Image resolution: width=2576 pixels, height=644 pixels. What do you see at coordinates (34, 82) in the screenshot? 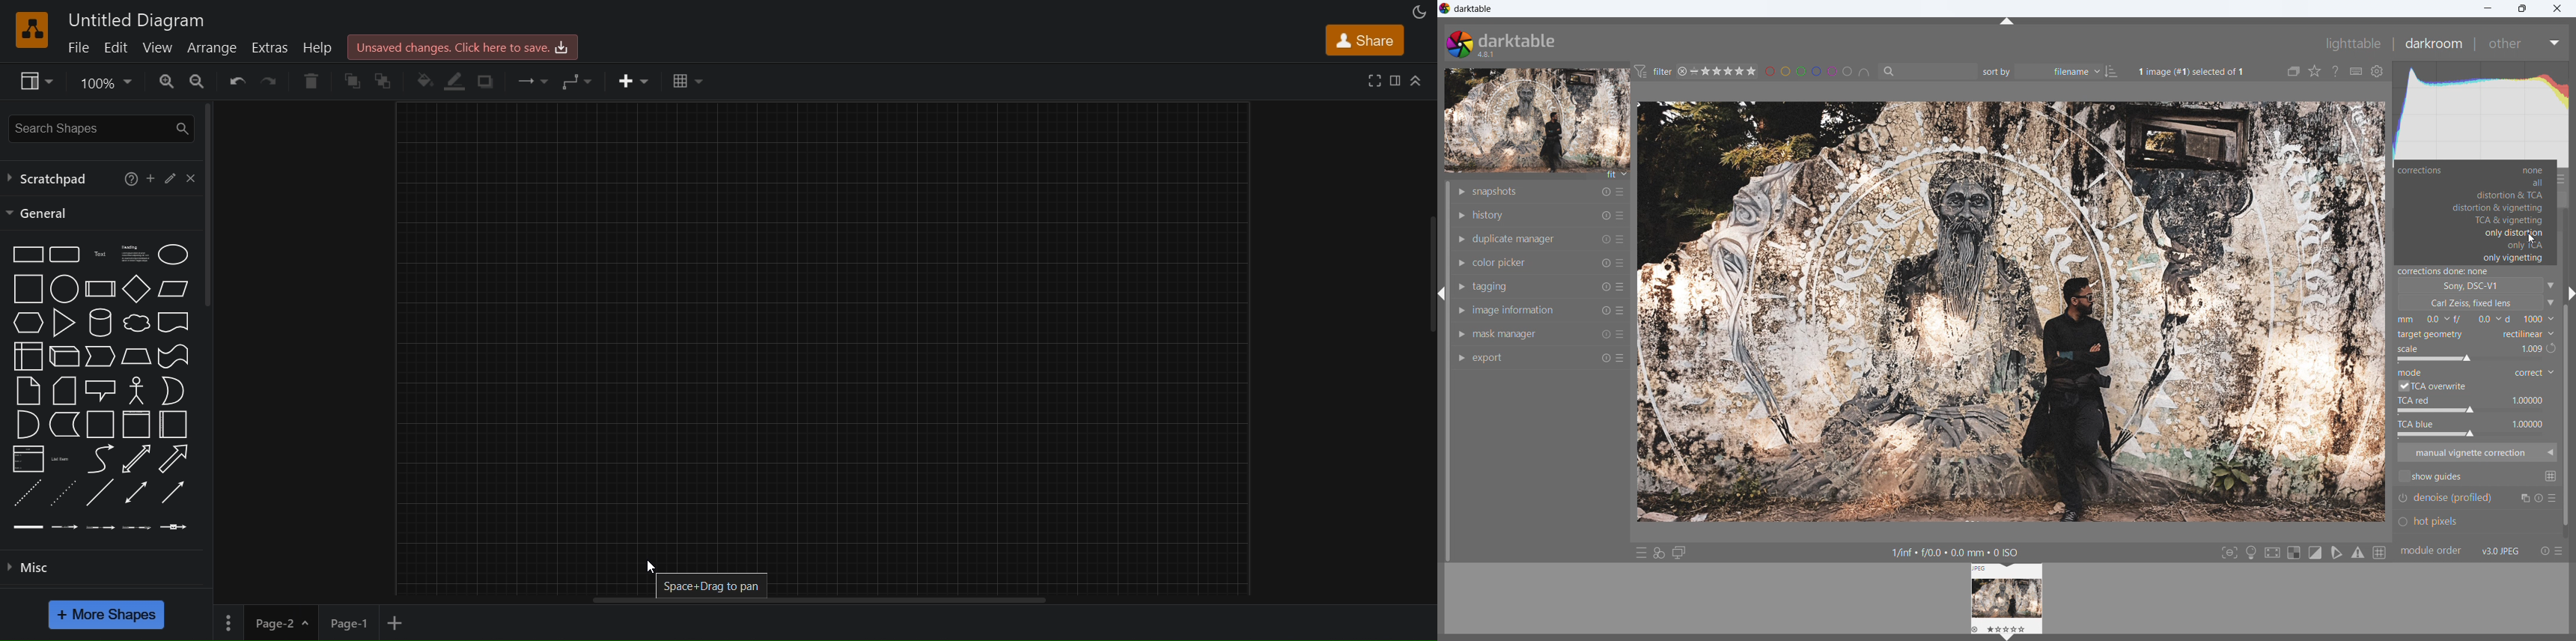
I see `view` at bounding box center [34, 82].